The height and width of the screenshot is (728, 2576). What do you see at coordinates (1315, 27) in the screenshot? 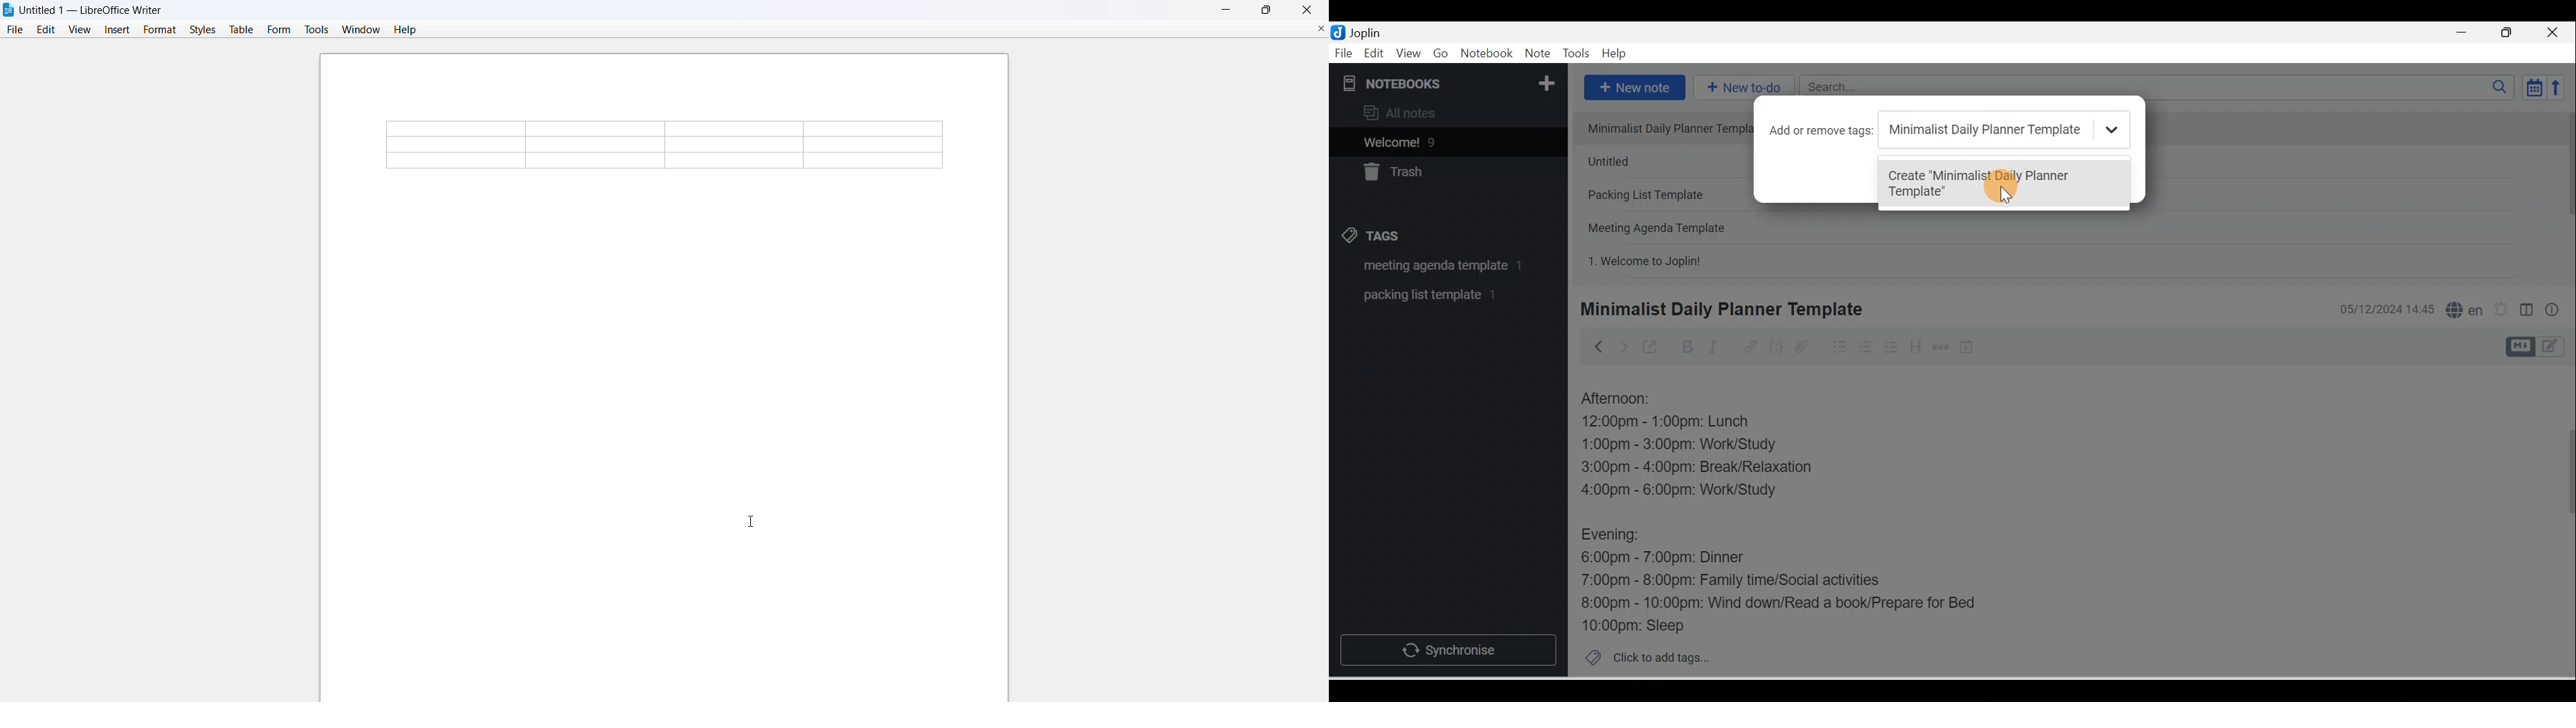
I see `close document` at bounding box center [1315, 27].